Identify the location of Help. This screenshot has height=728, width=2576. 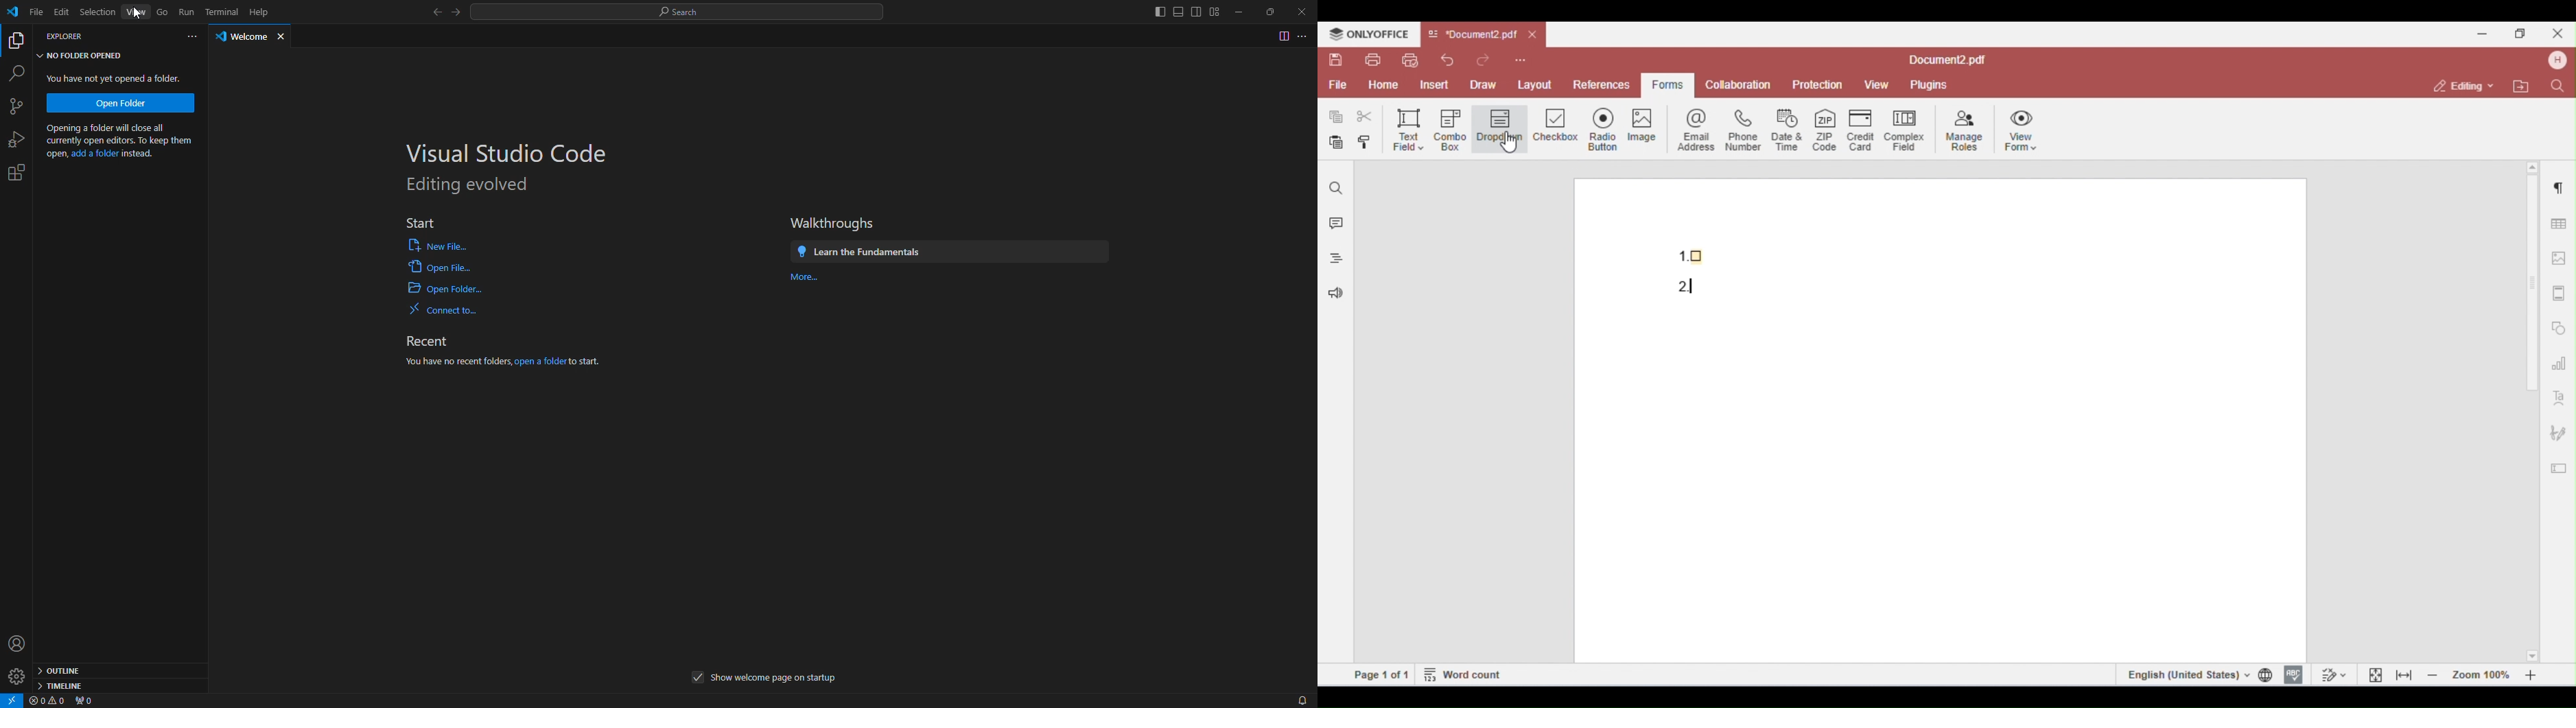
(262, 12).